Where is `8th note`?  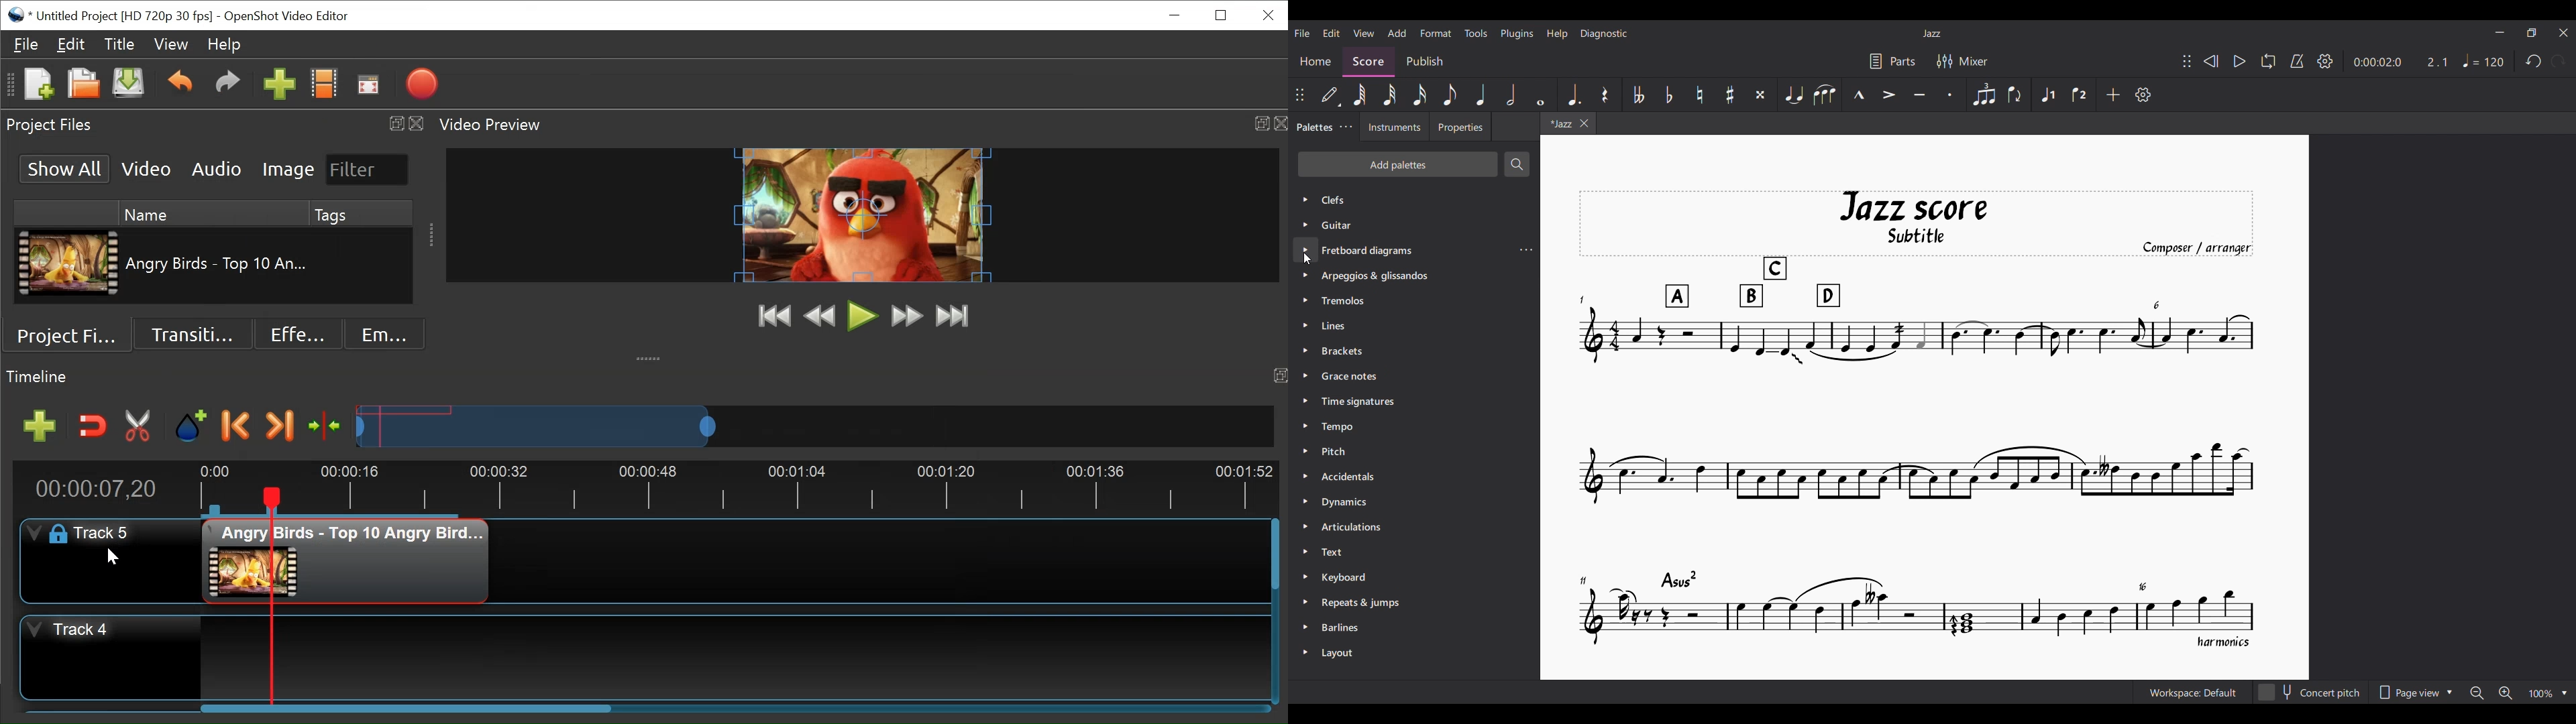 8th note is located at coordinates (1450, 95).